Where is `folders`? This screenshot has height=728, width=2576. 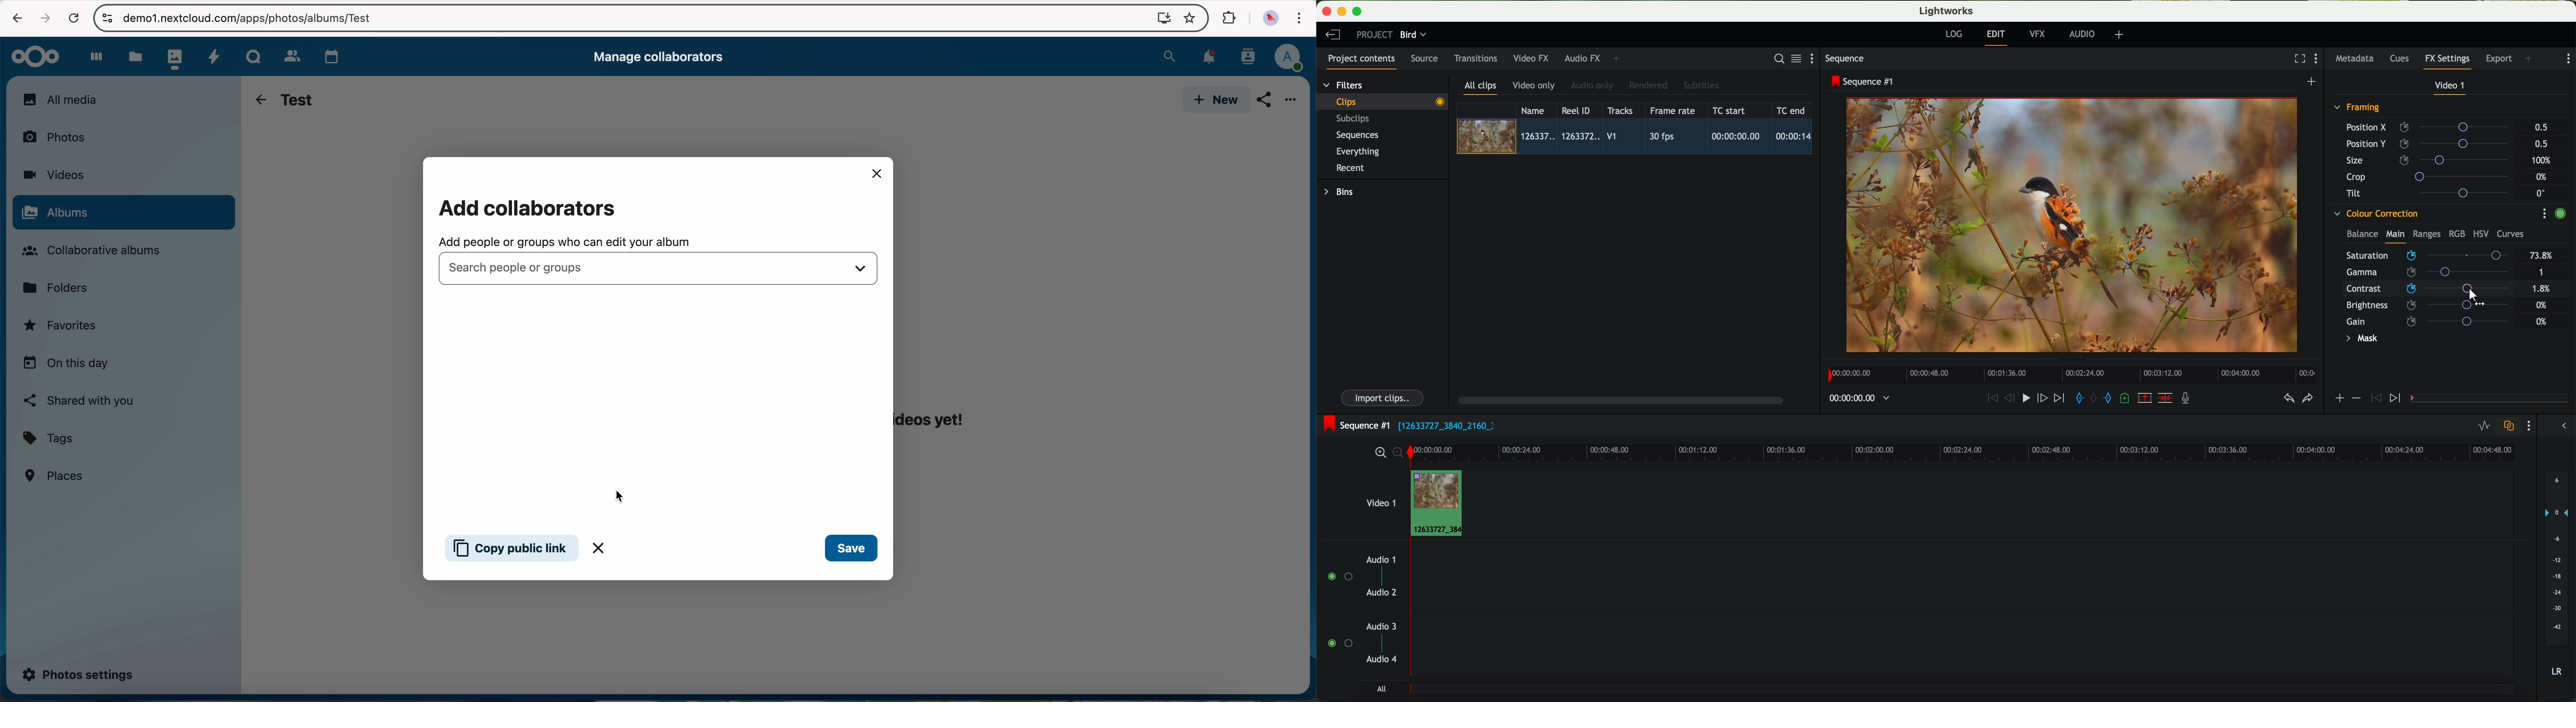 folders is located at coordinates (59, 287).